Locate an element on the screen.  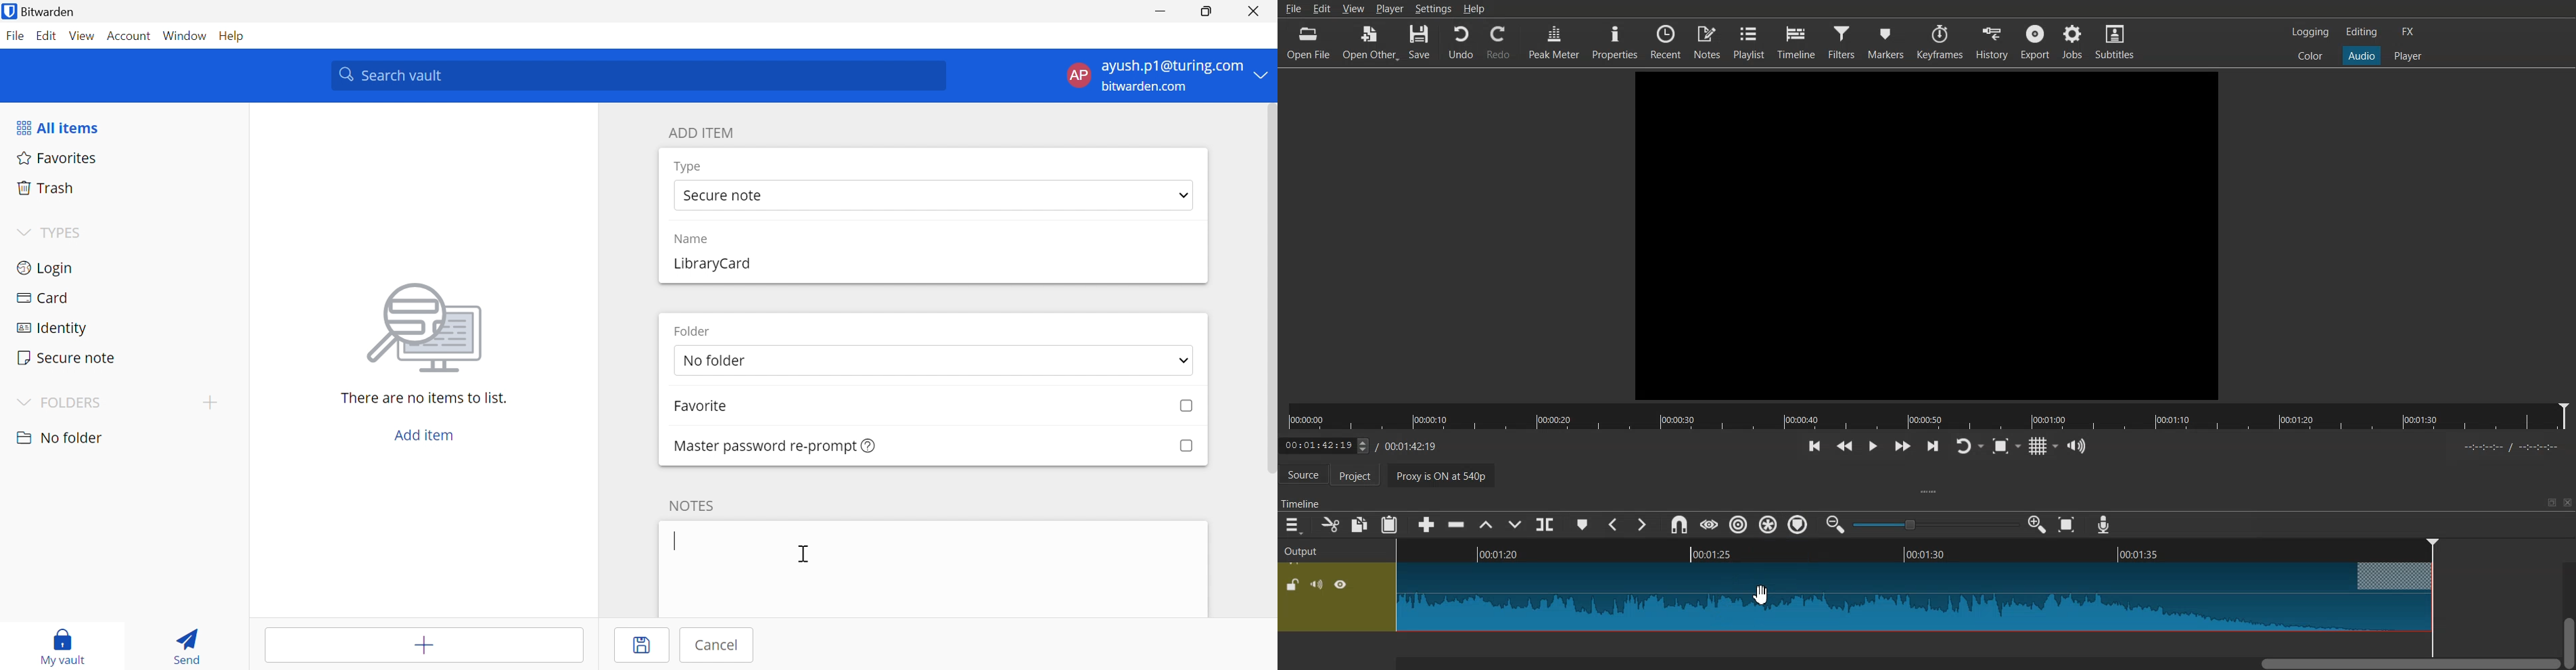
Scrub while dragging is located at coordinates (1708, 524).